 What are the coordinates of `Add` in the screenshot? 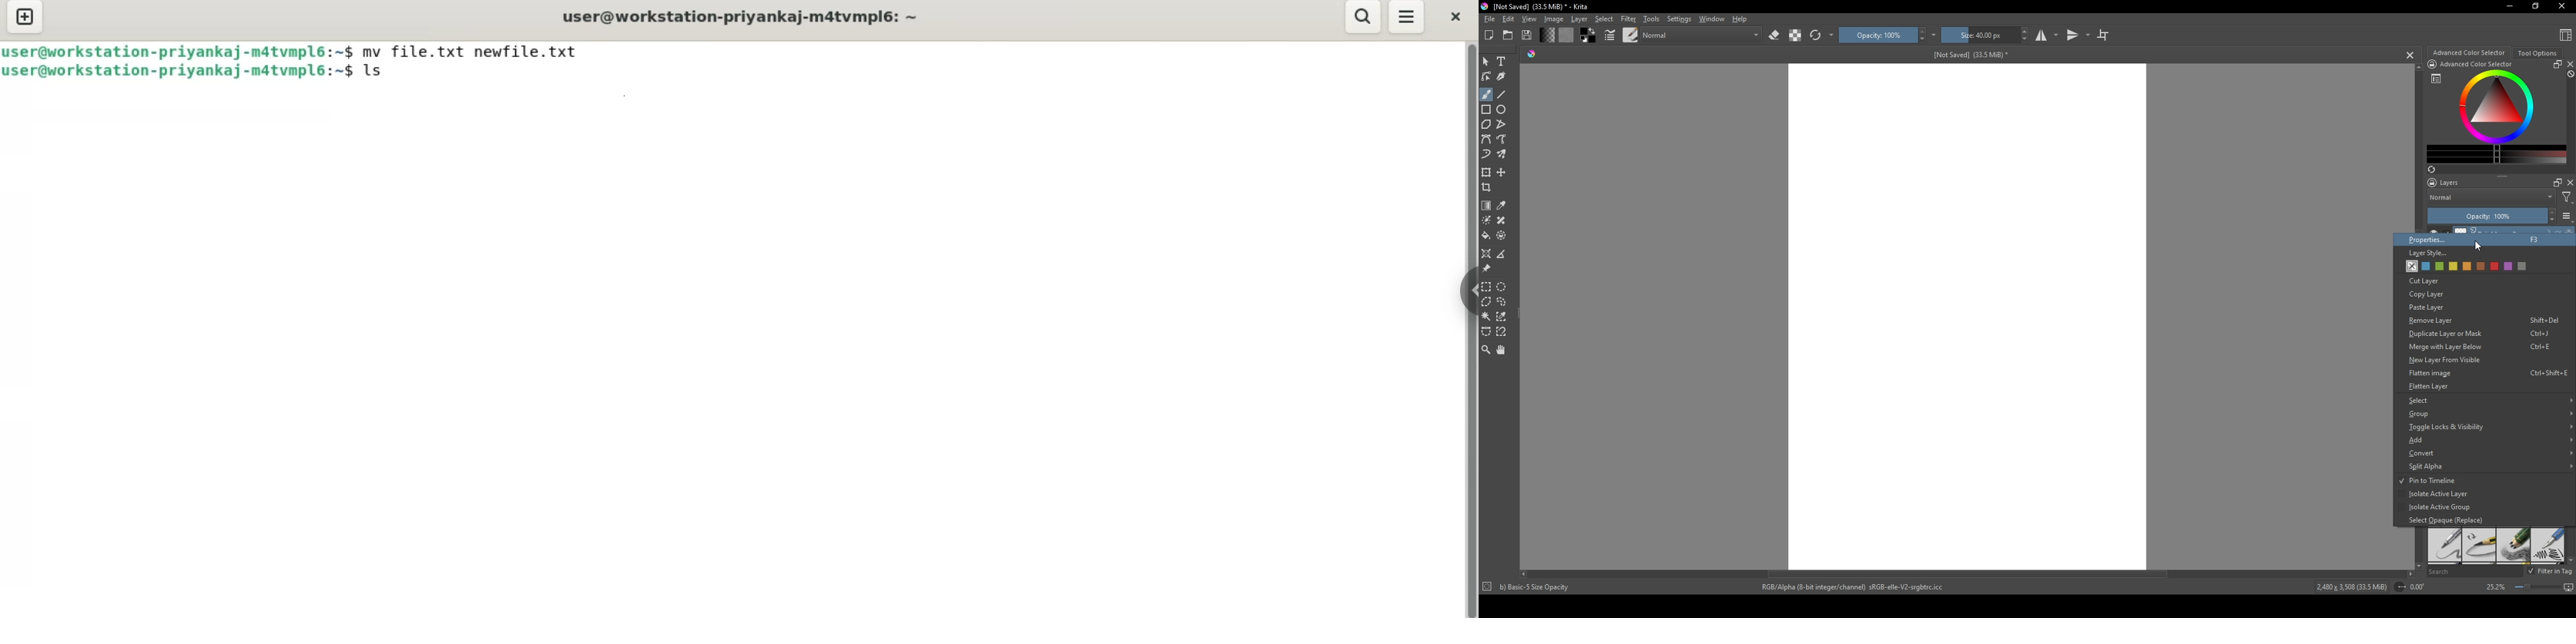 It's located at (2487, 440).